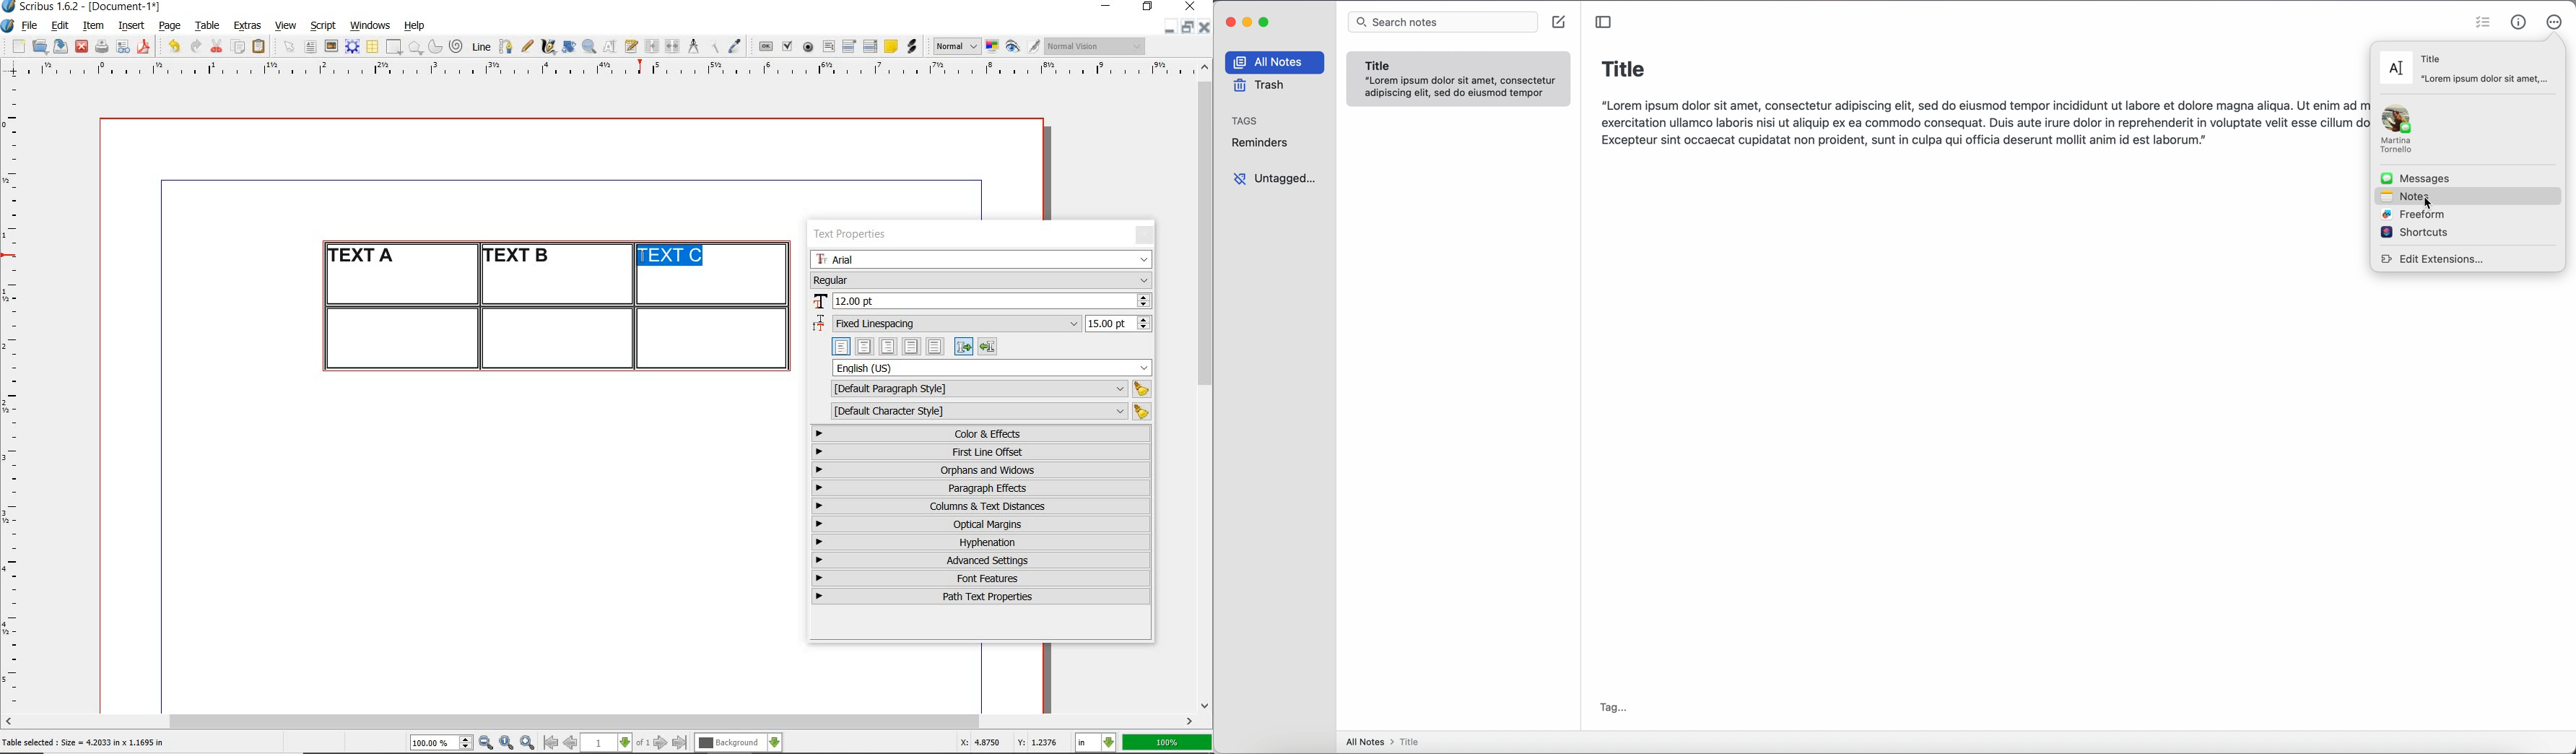 The height and width of the screenshot is (756, 2576). What do you see at coordinates (2466, 68) in the screenshot?
I see `note` at bounding box center [2466, 68].